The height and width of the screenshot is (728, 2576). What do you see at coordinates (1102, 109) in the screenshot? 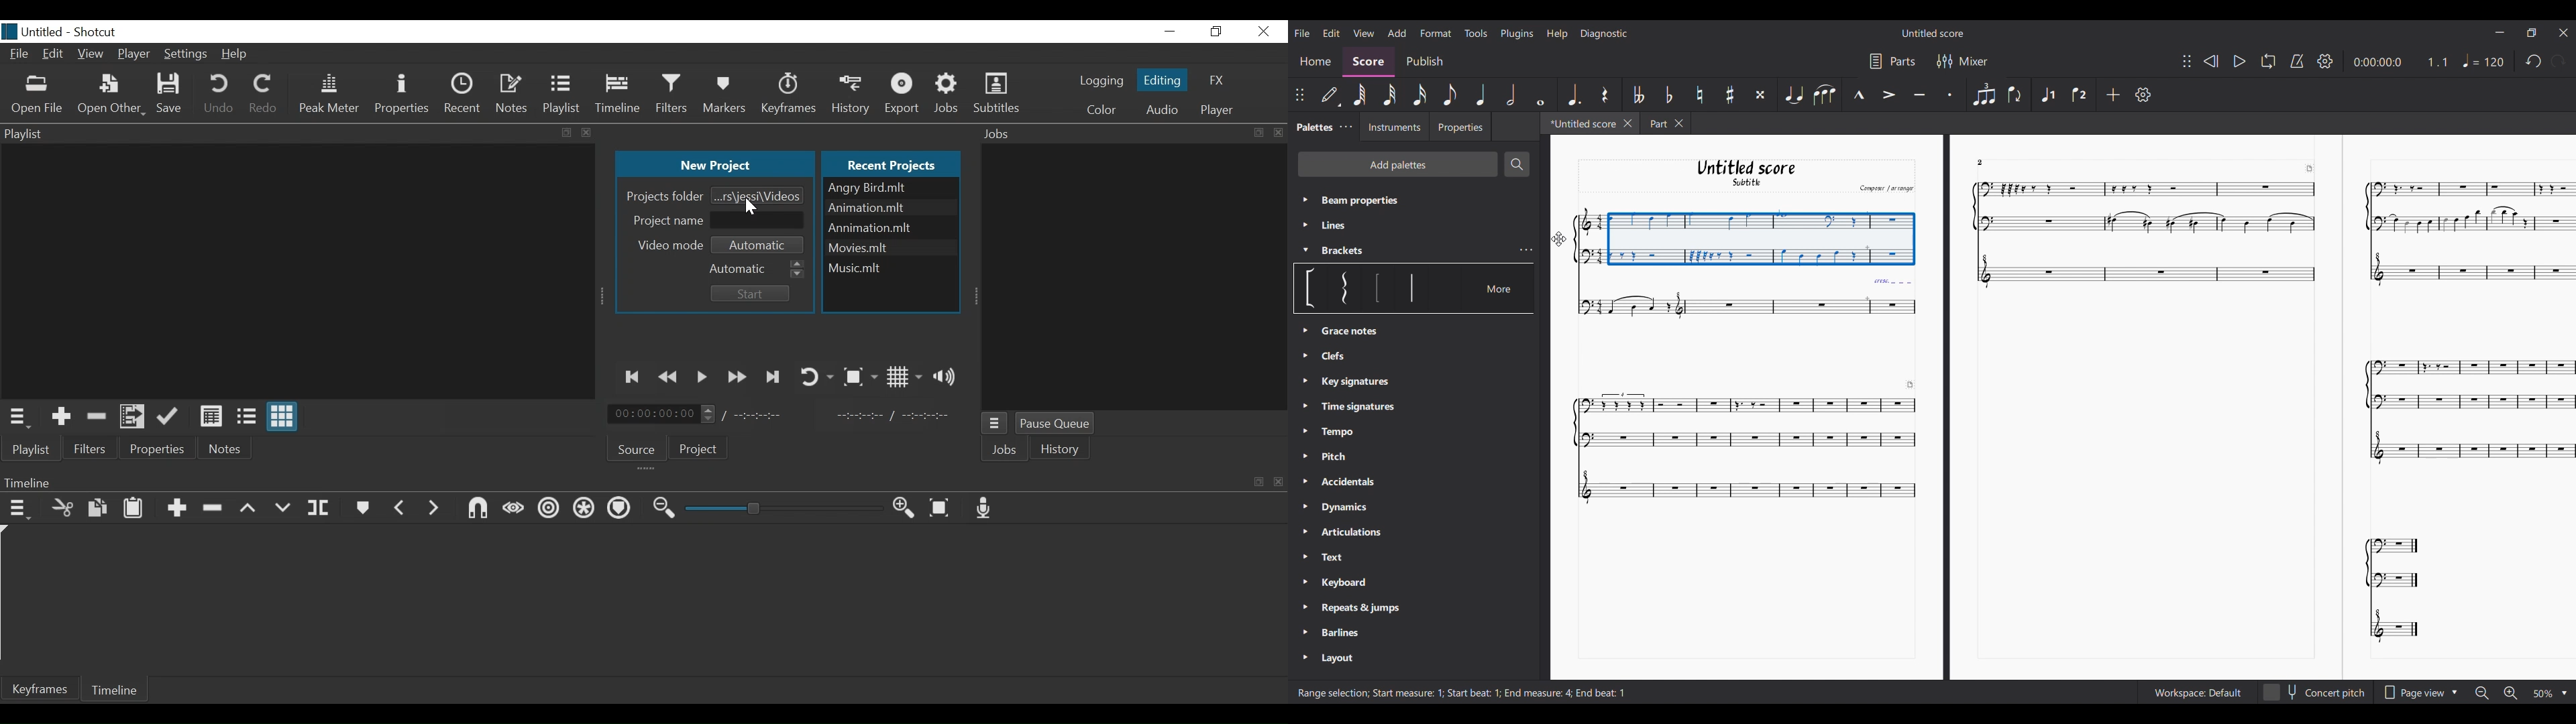
I see `Color` at bounding box center [1102, 109].